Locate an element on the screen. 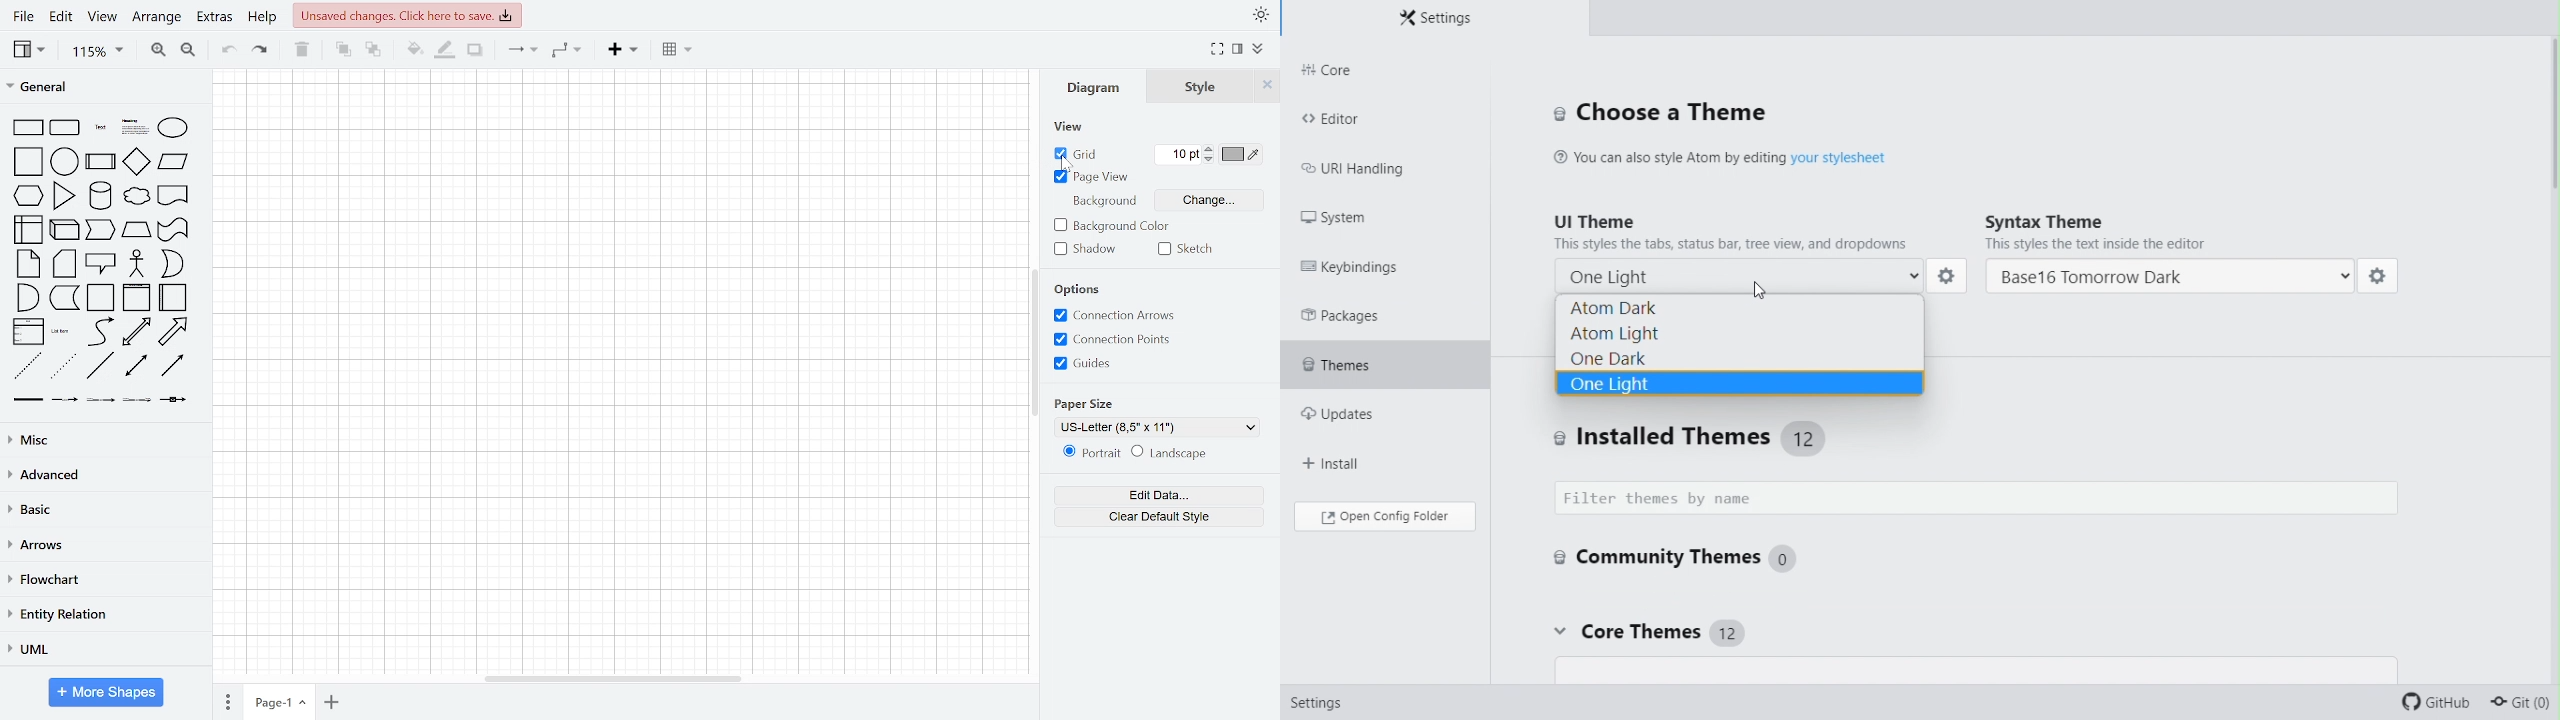 This screenshot has height=728, width=2576. Packages is located at coordinates (1360, 314).